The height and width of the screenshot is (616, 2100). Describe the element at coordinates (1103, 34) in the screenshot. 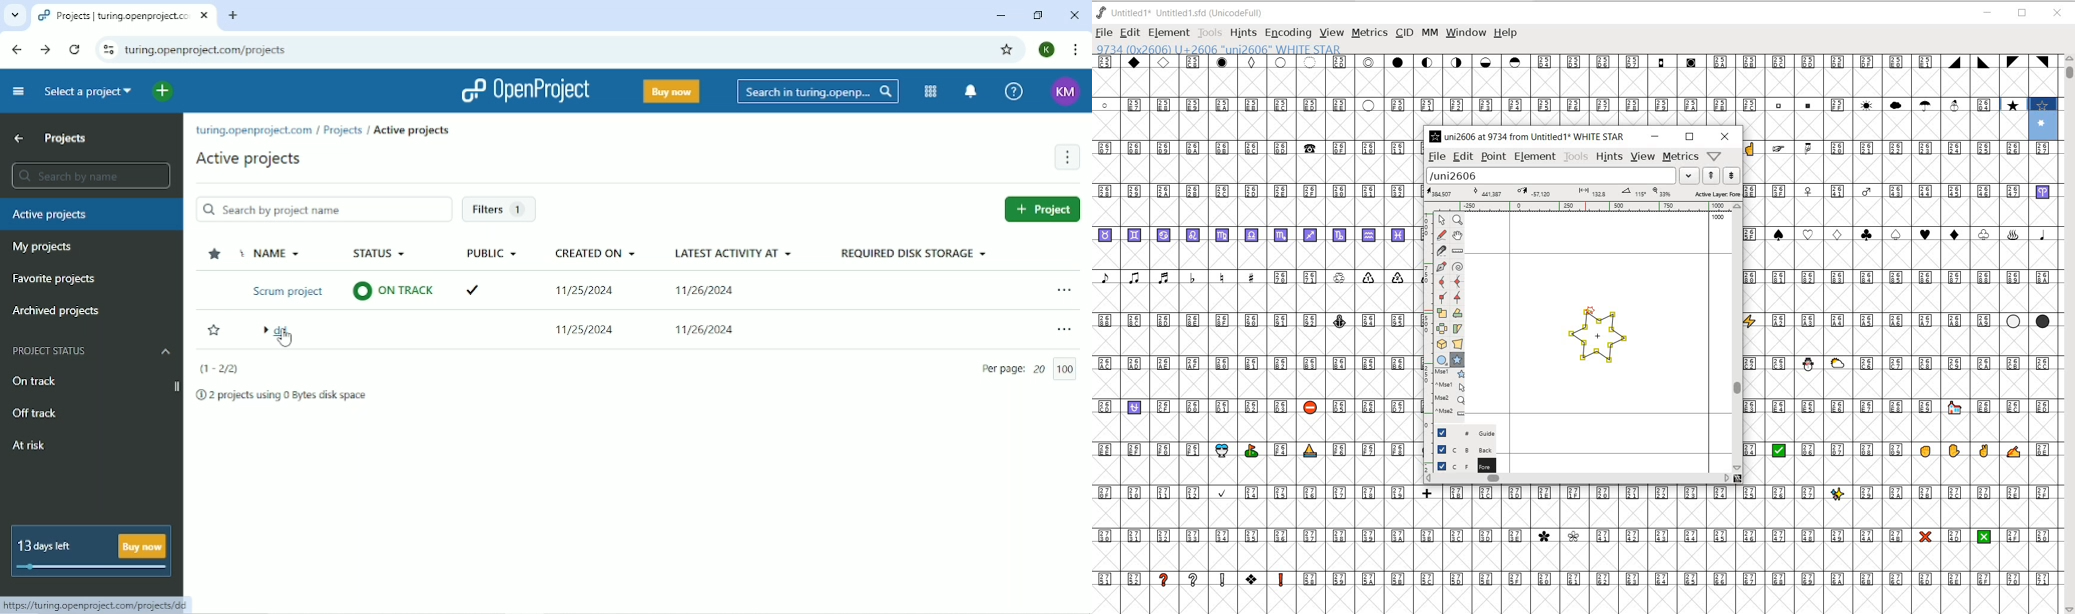

I see `FILE` at that location.